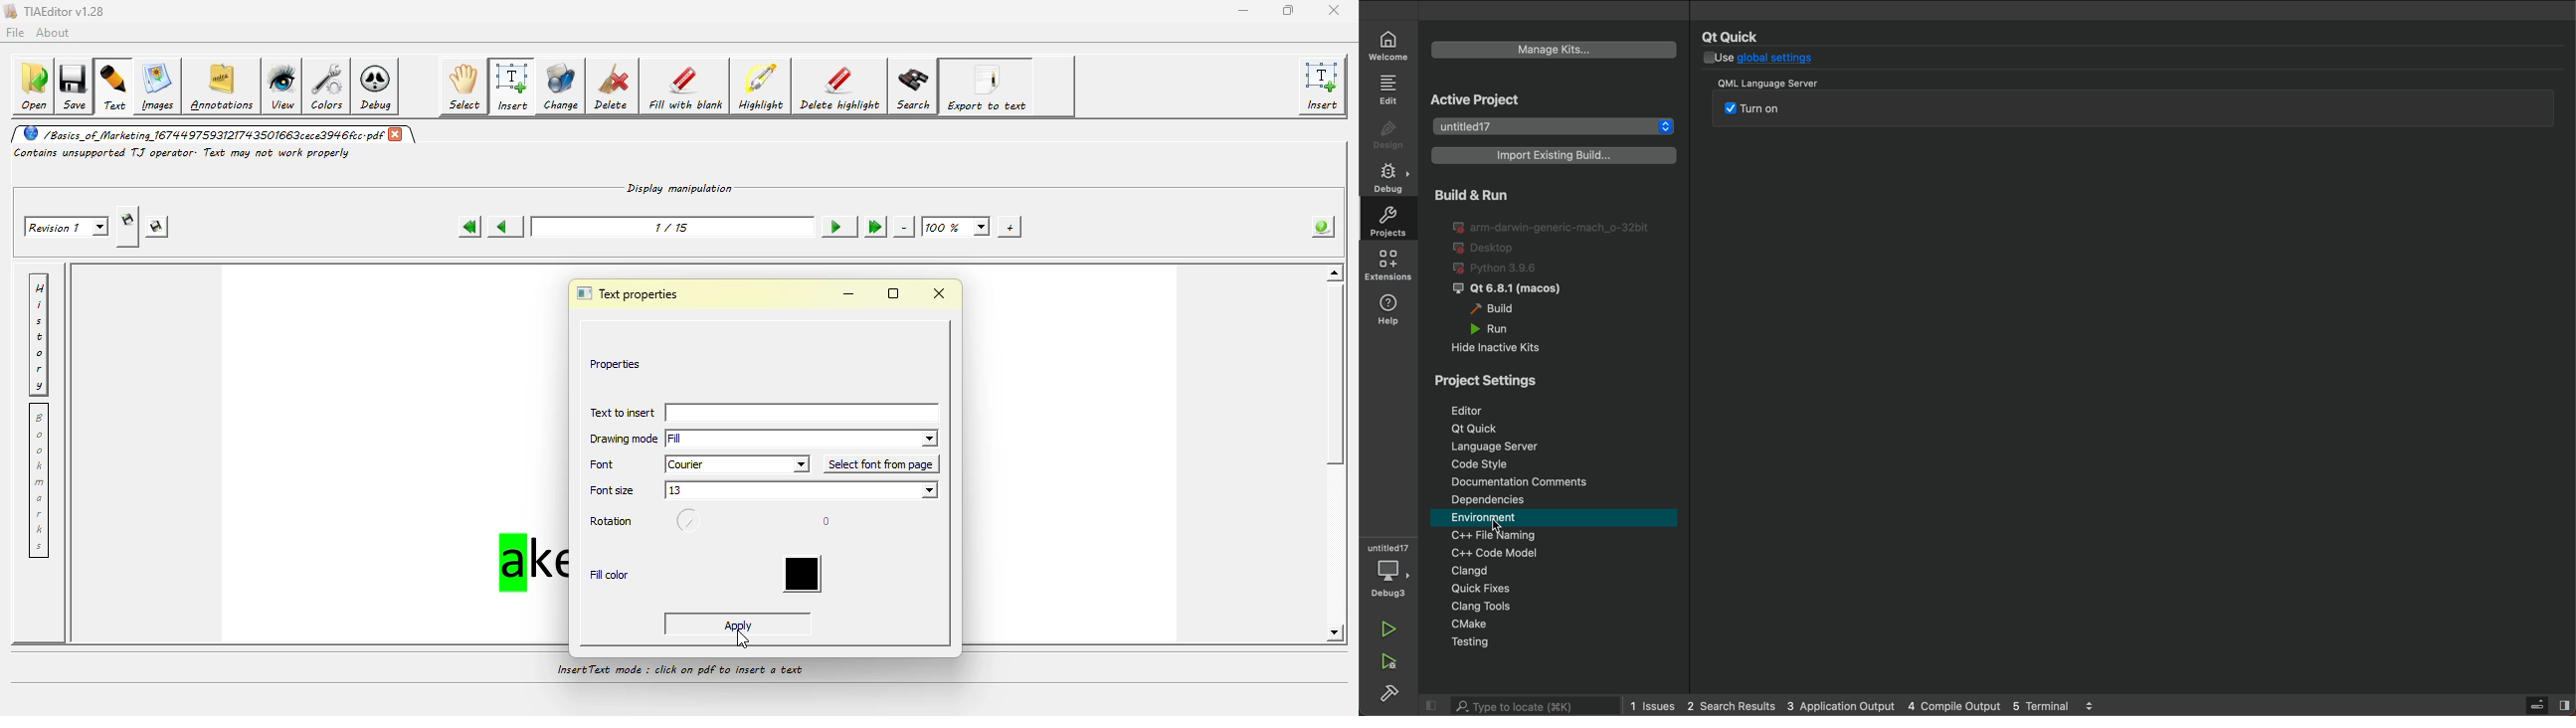 Image resolution: width=2576 pixels, height=728 pixels. Describe the element at coordinates (1556, 481) in the screenshot. I see `comments` at that location.